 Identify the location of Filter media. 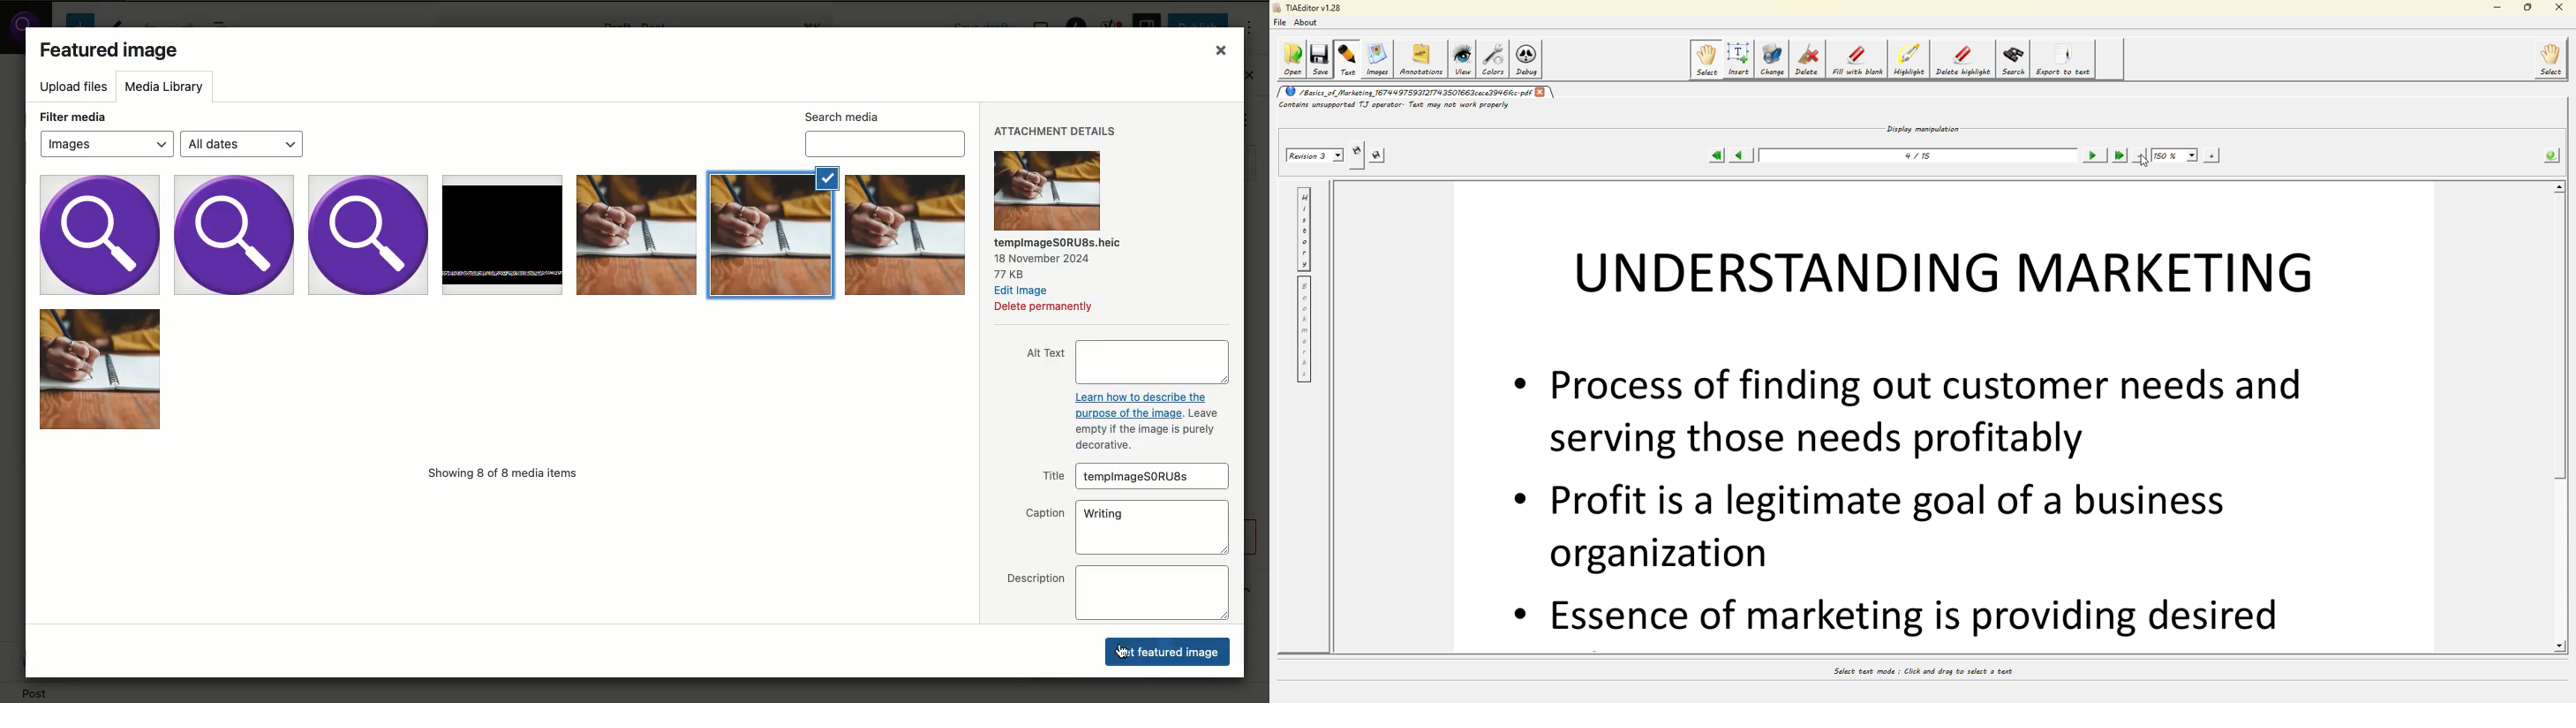
(74, 117).